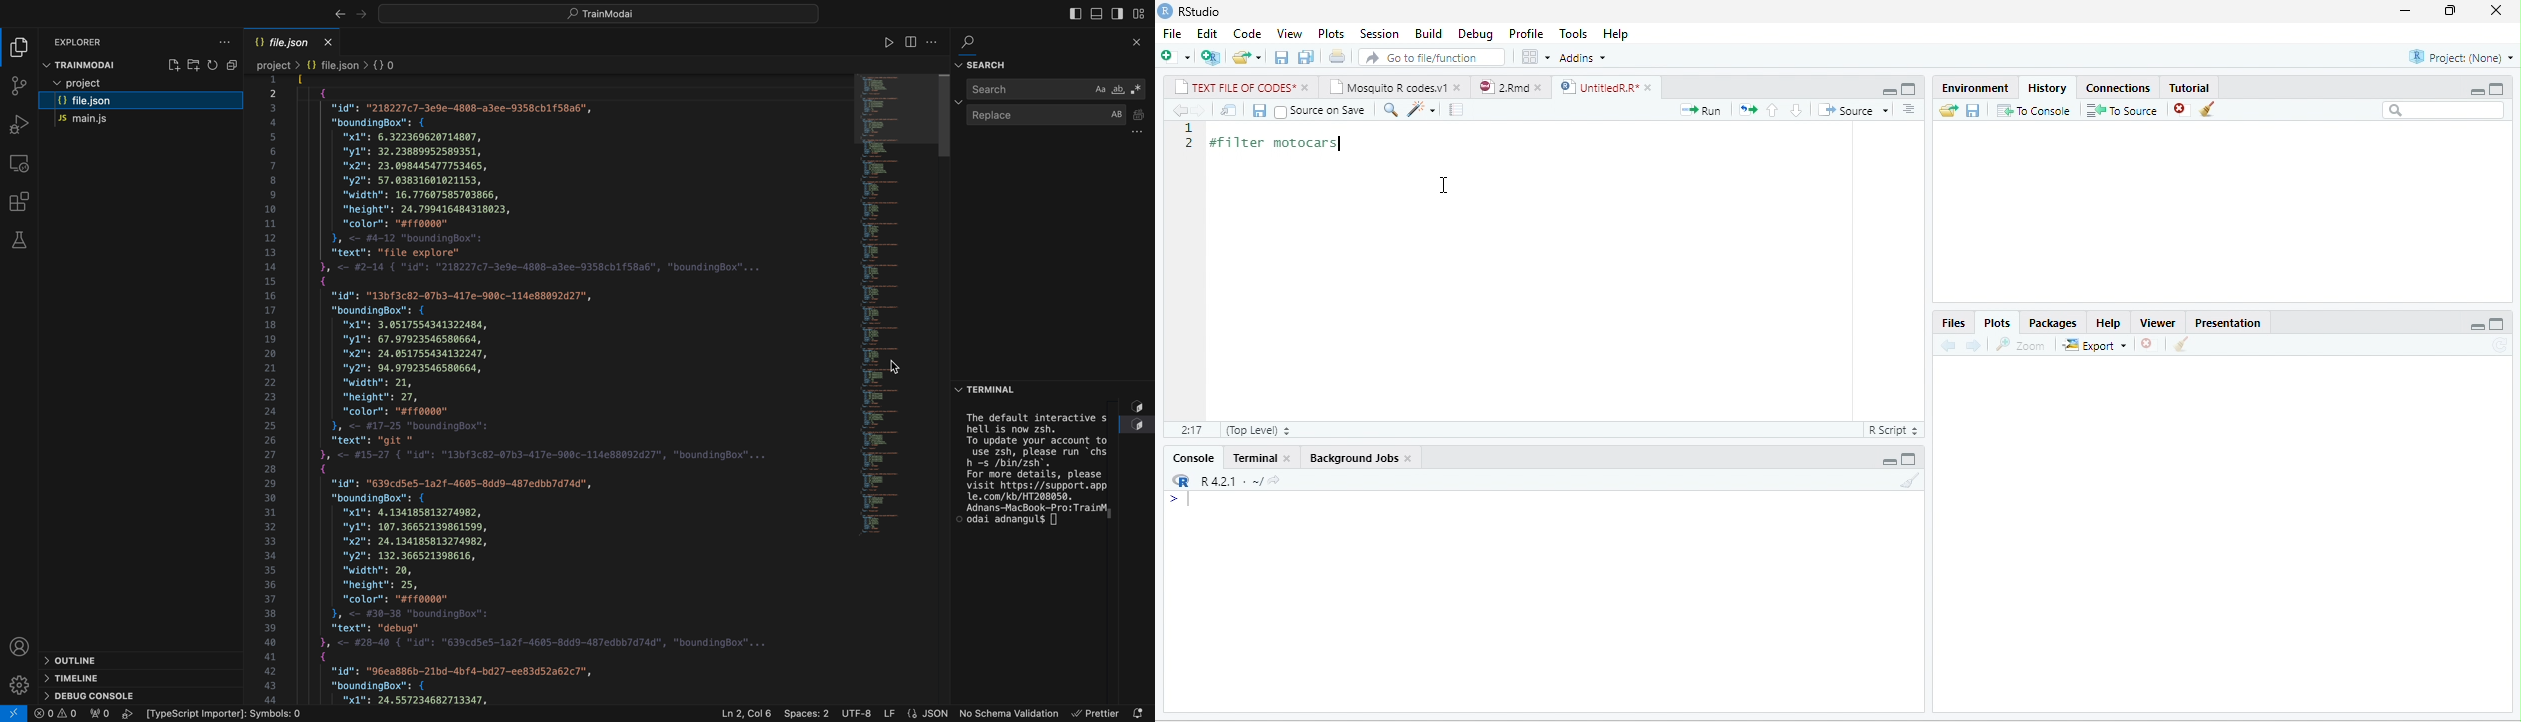  Describe the element at coordinates (1140, 710) in the screenshot. I see `notification` at that location.